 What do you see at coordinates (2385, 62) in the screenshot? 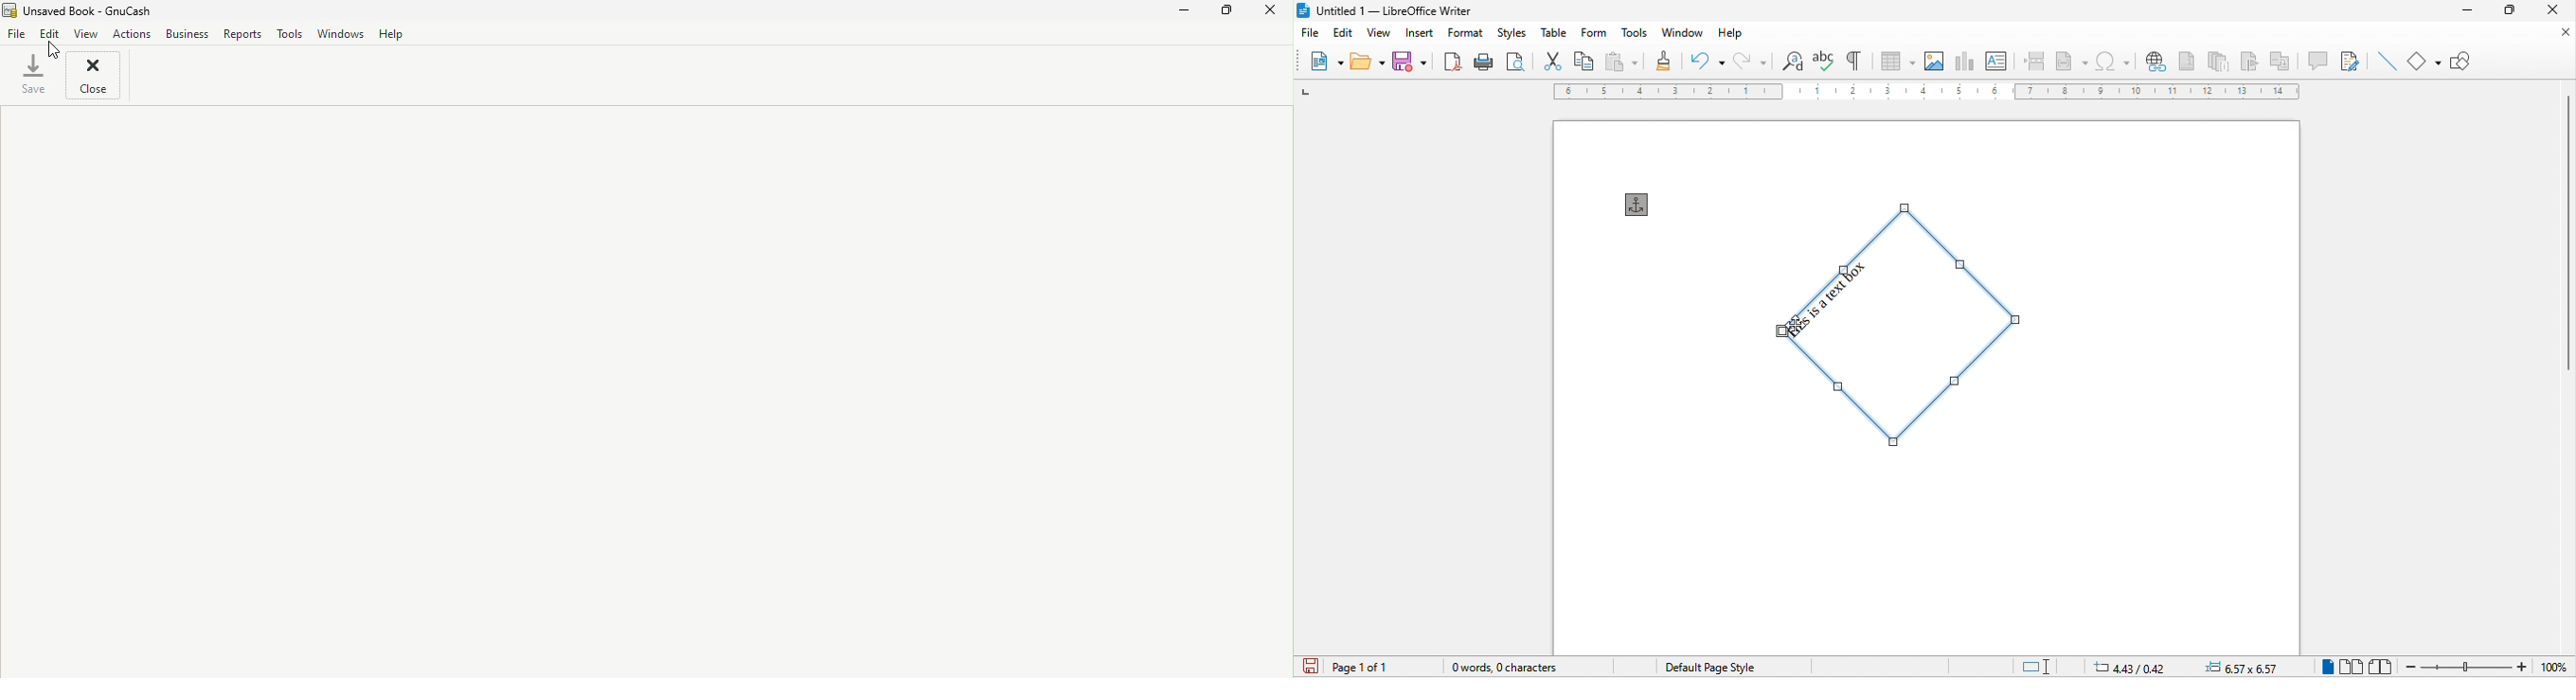
I see `insert line` at bounding box center [2385, 62].